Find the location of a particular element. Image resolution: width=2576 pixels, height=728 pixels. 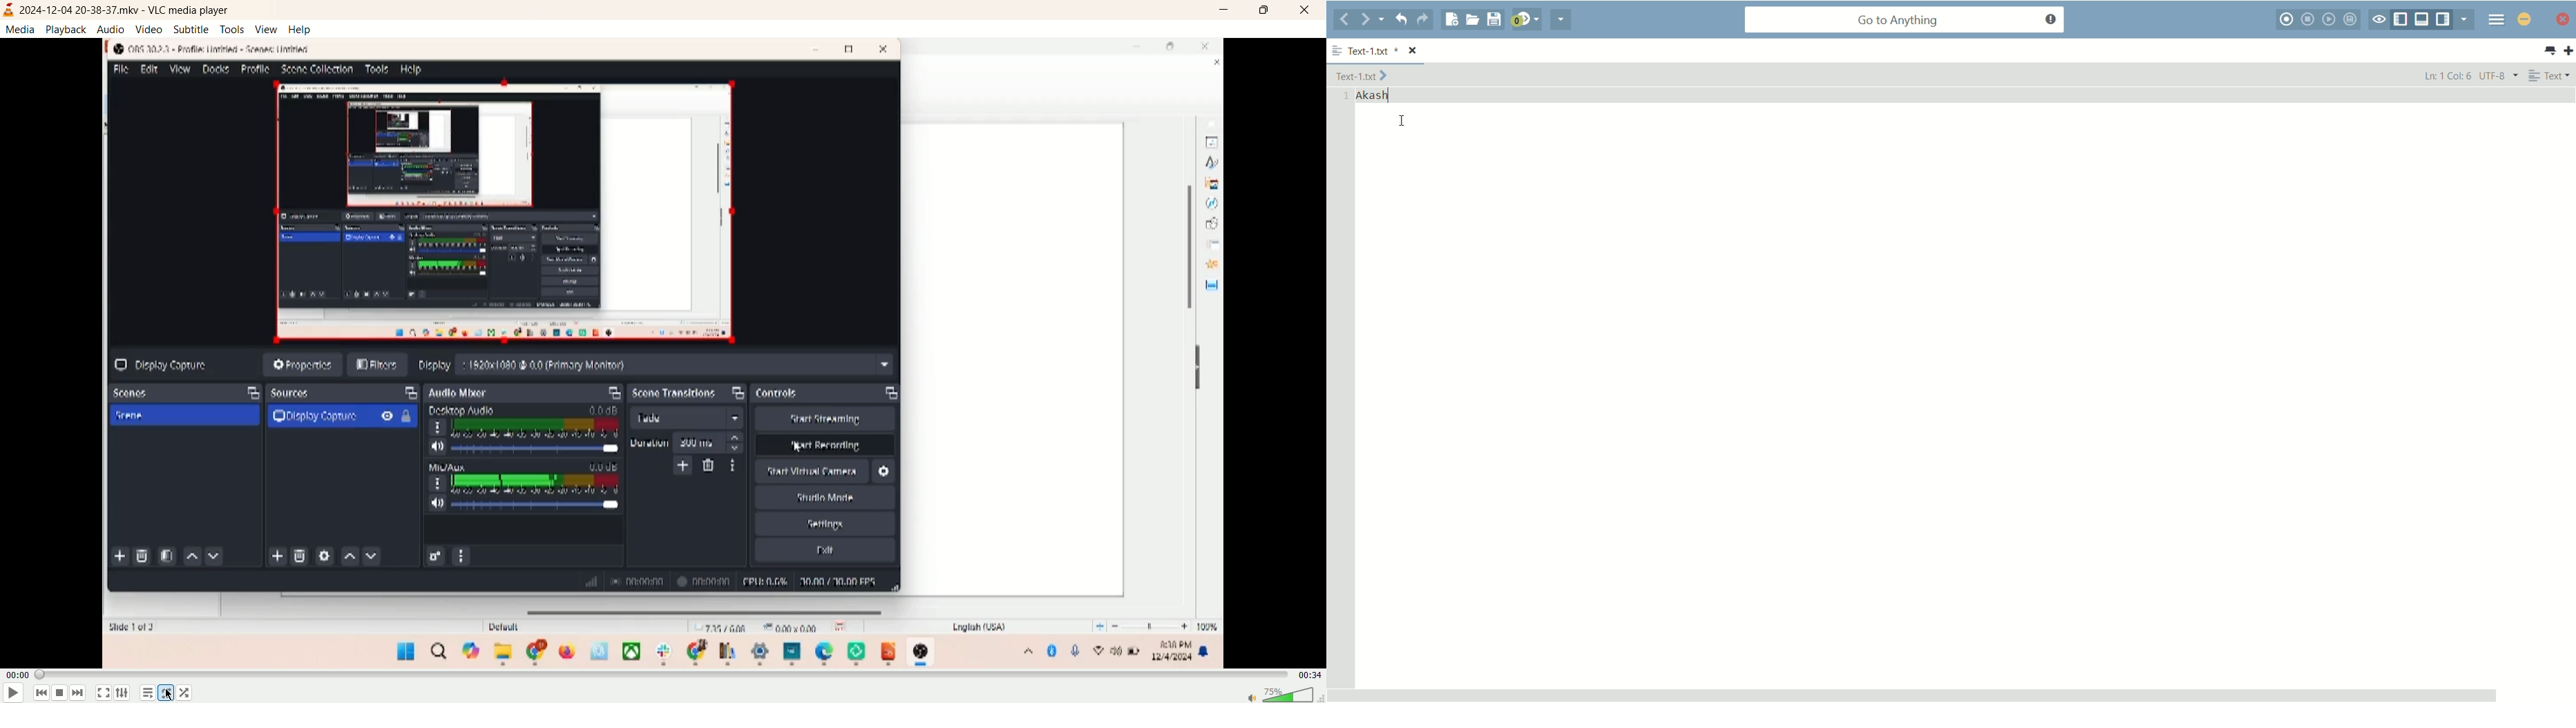

volume bar is located at coordinates (1290, 696).